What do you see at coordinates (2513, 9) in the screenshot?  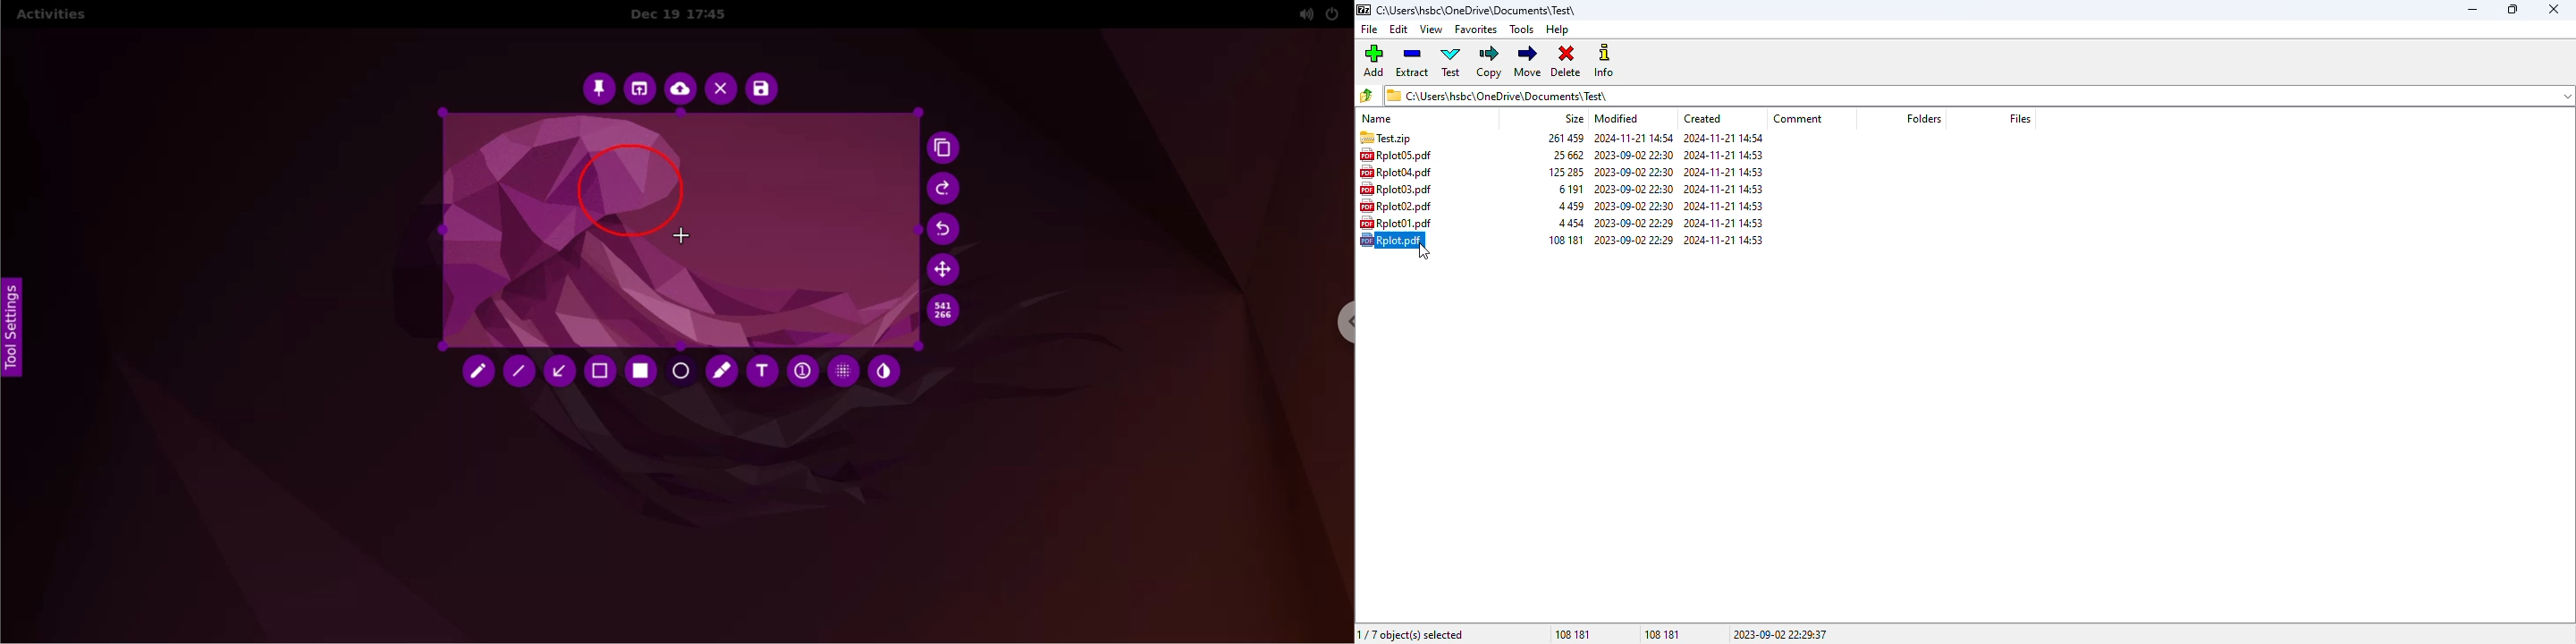 I see `maximize` at bounding box center [2513, 9].